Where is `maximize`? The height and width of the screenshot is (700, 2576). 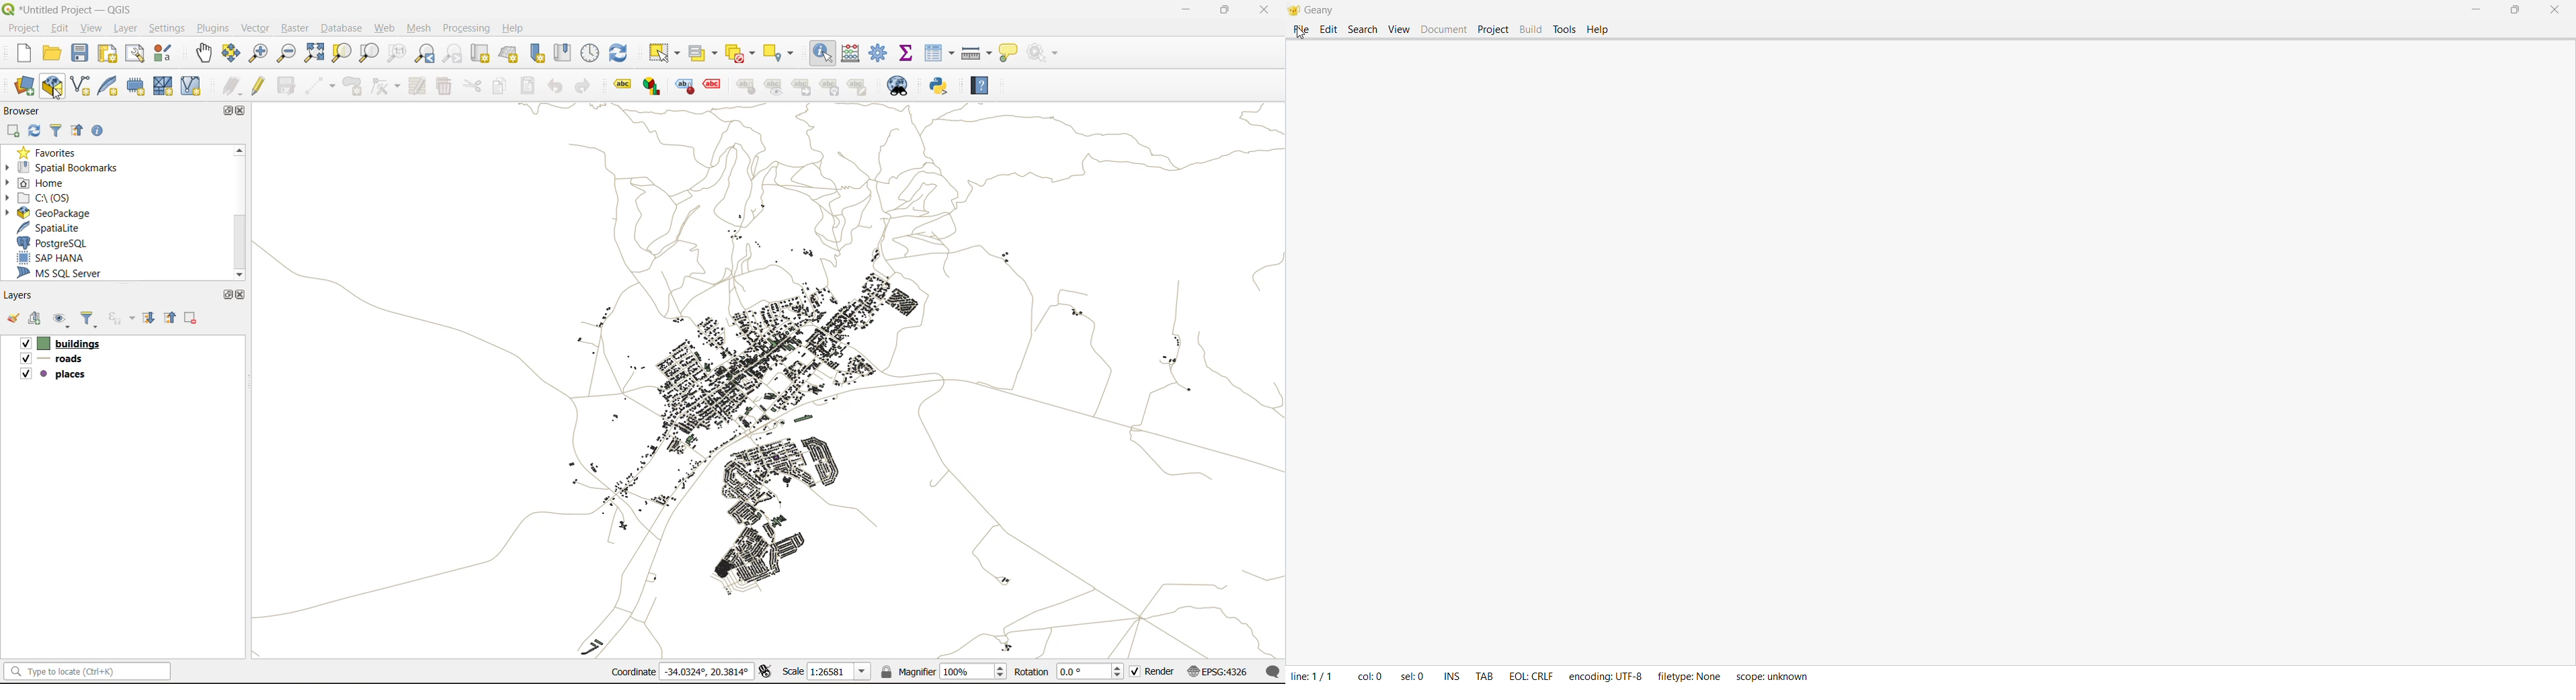 maximize is located at coordinates (225, 110).